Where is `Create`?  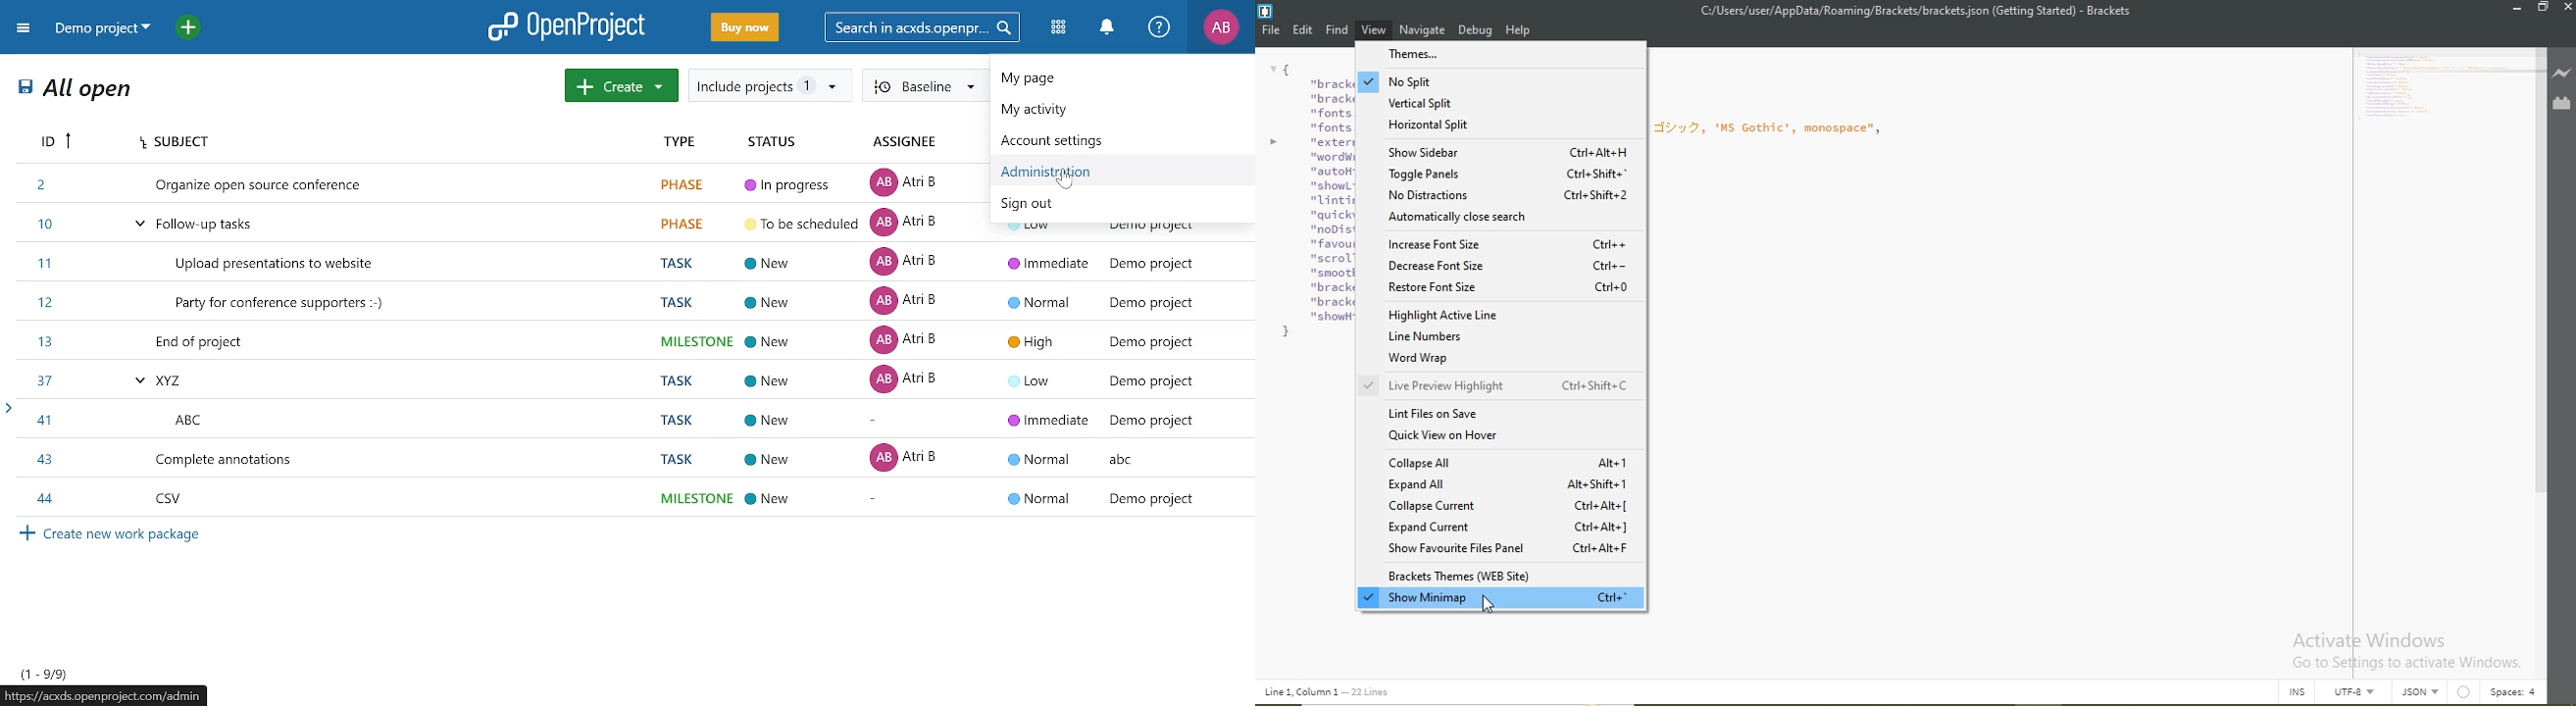 Create is located at coordinates (622, 85).